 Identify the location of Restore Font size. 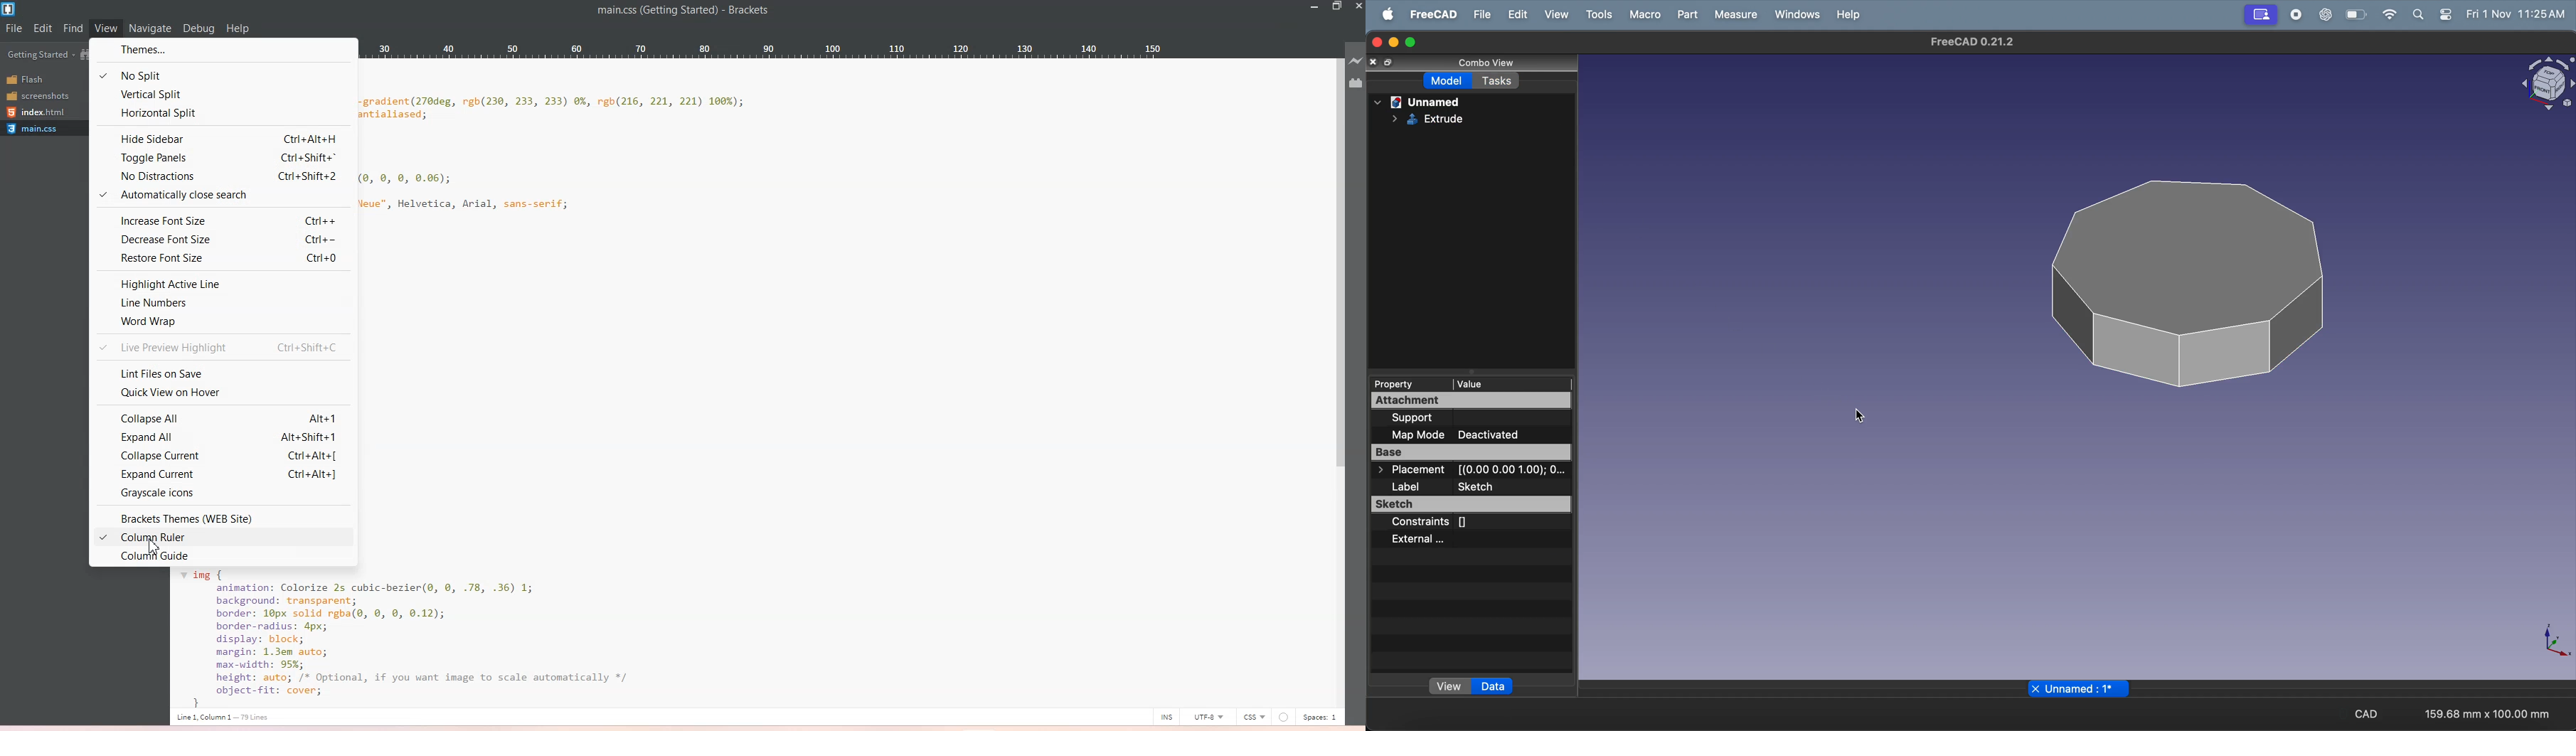
(223, 258).